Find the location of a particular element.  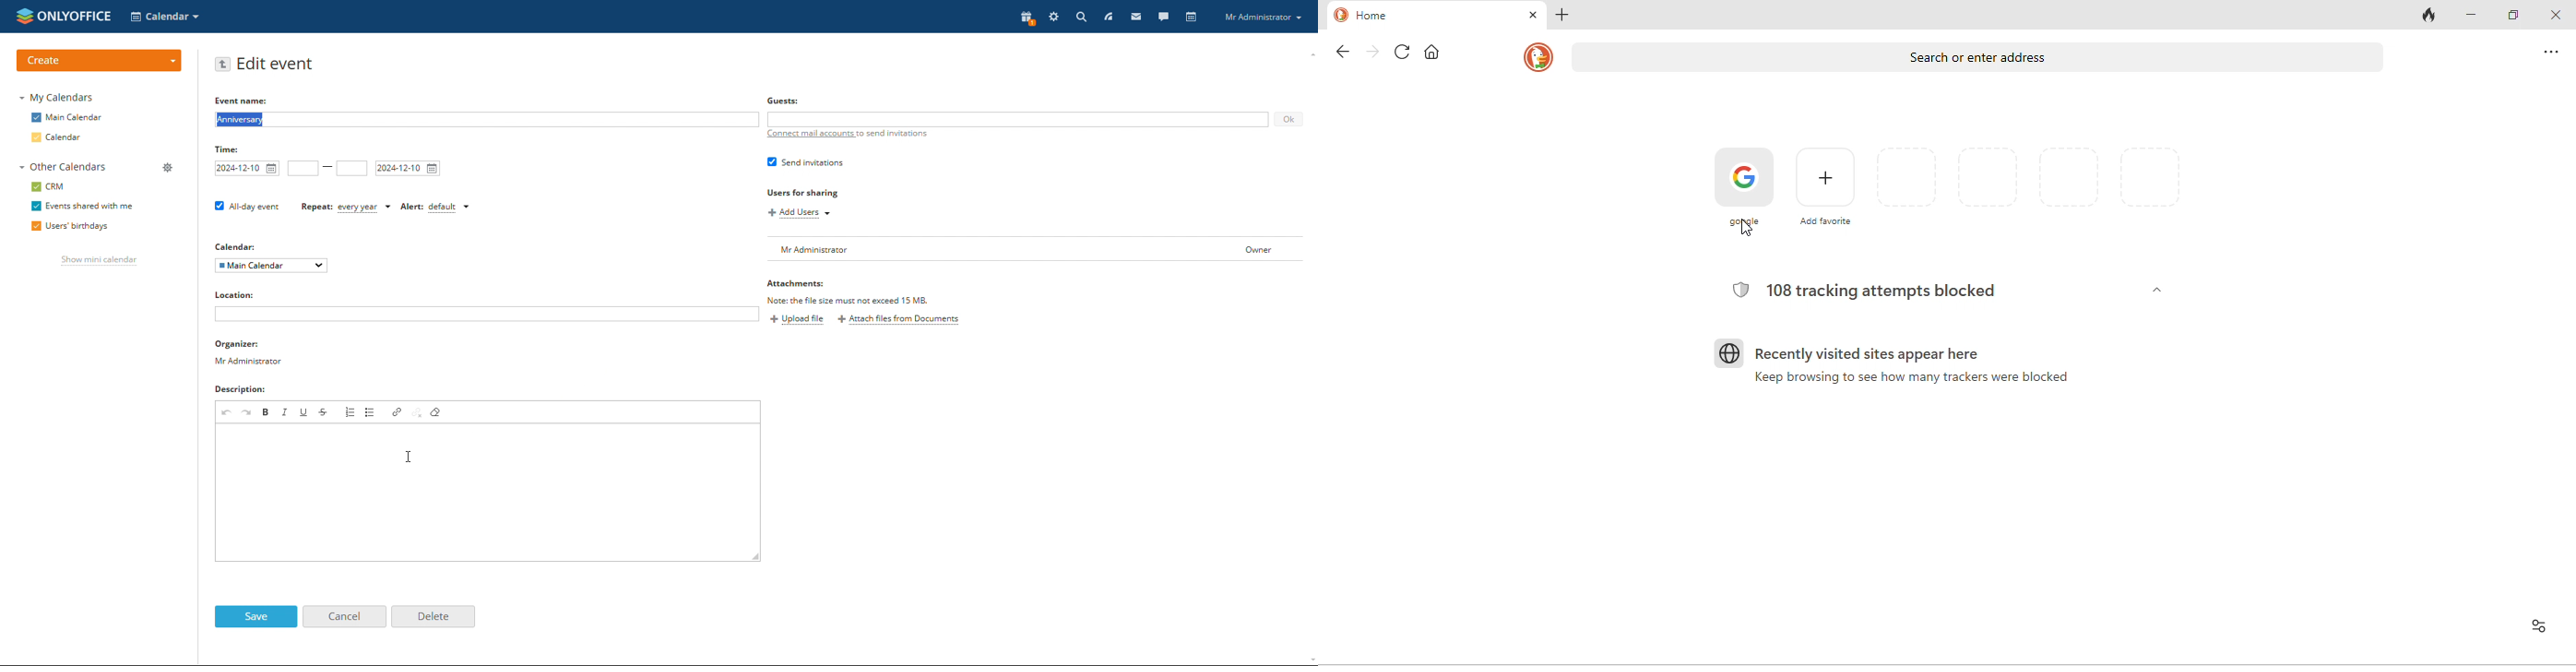

mail is located at coordinates (1136, 16).